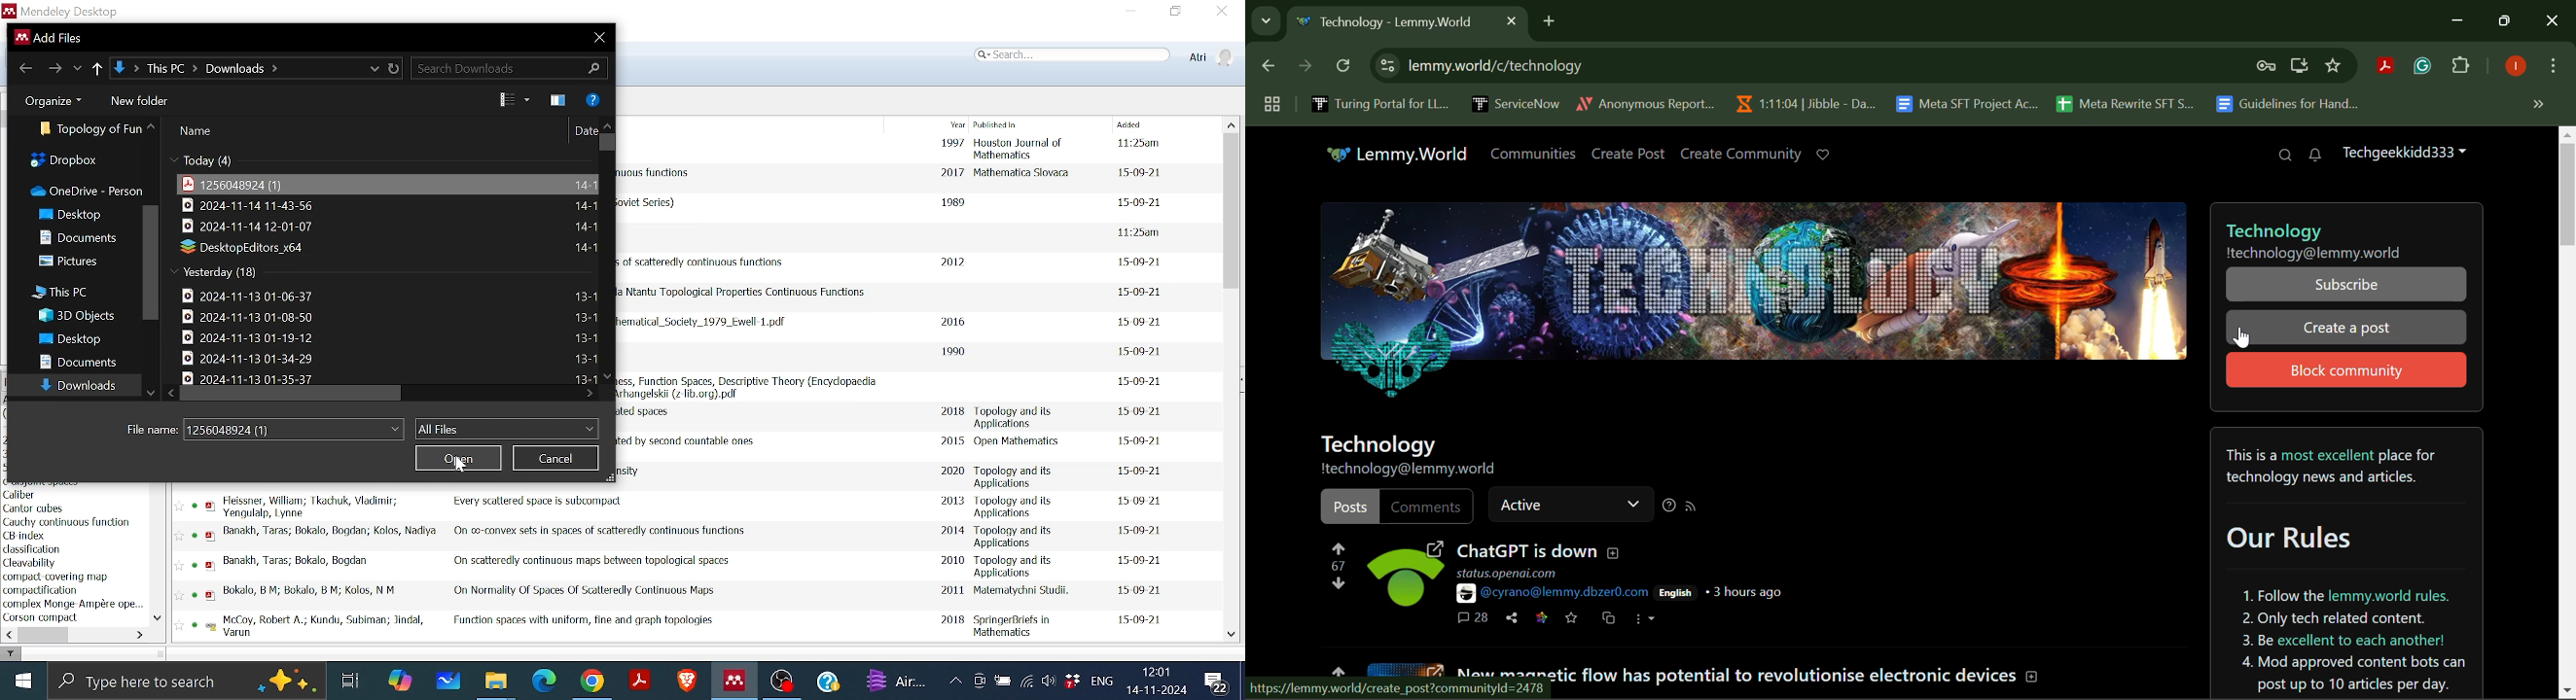  I want to click on Previous Page, so click(1271, 69).